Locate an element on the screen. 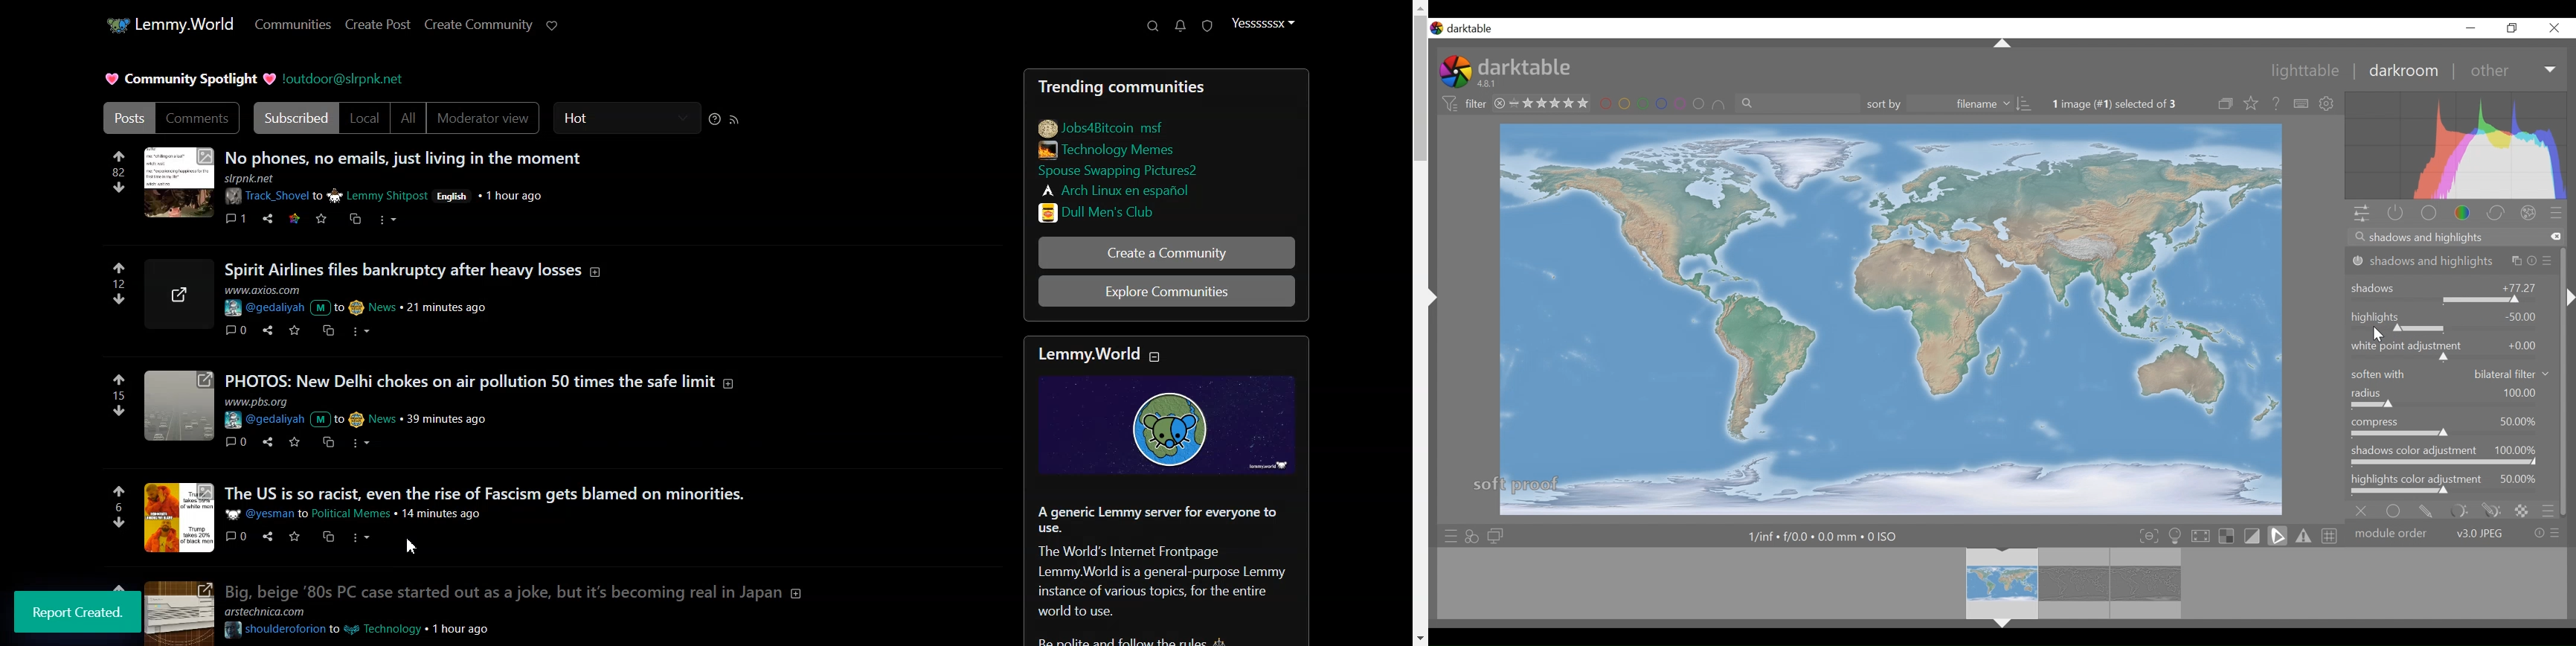 This screenshot has height=672, width=2576. save is located at coordinates (294, 537).